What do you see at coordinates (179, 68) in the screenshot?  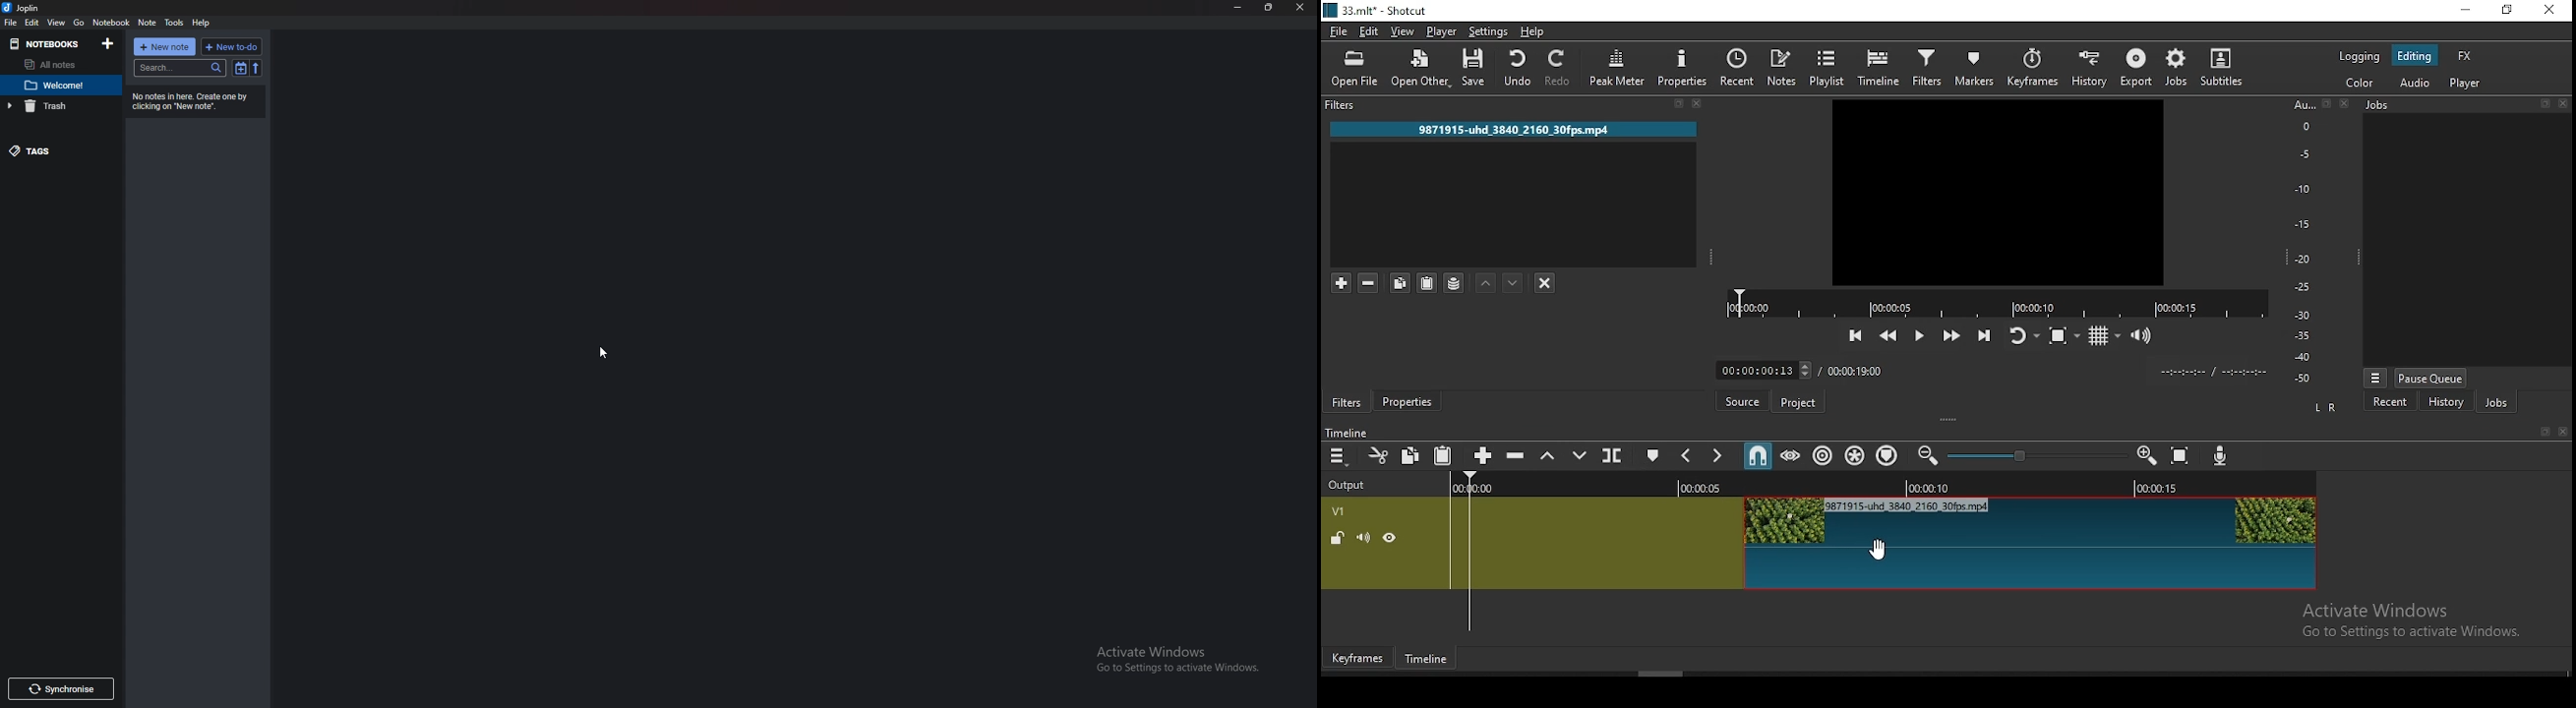 I see `search` at bounding box center [179, 68].